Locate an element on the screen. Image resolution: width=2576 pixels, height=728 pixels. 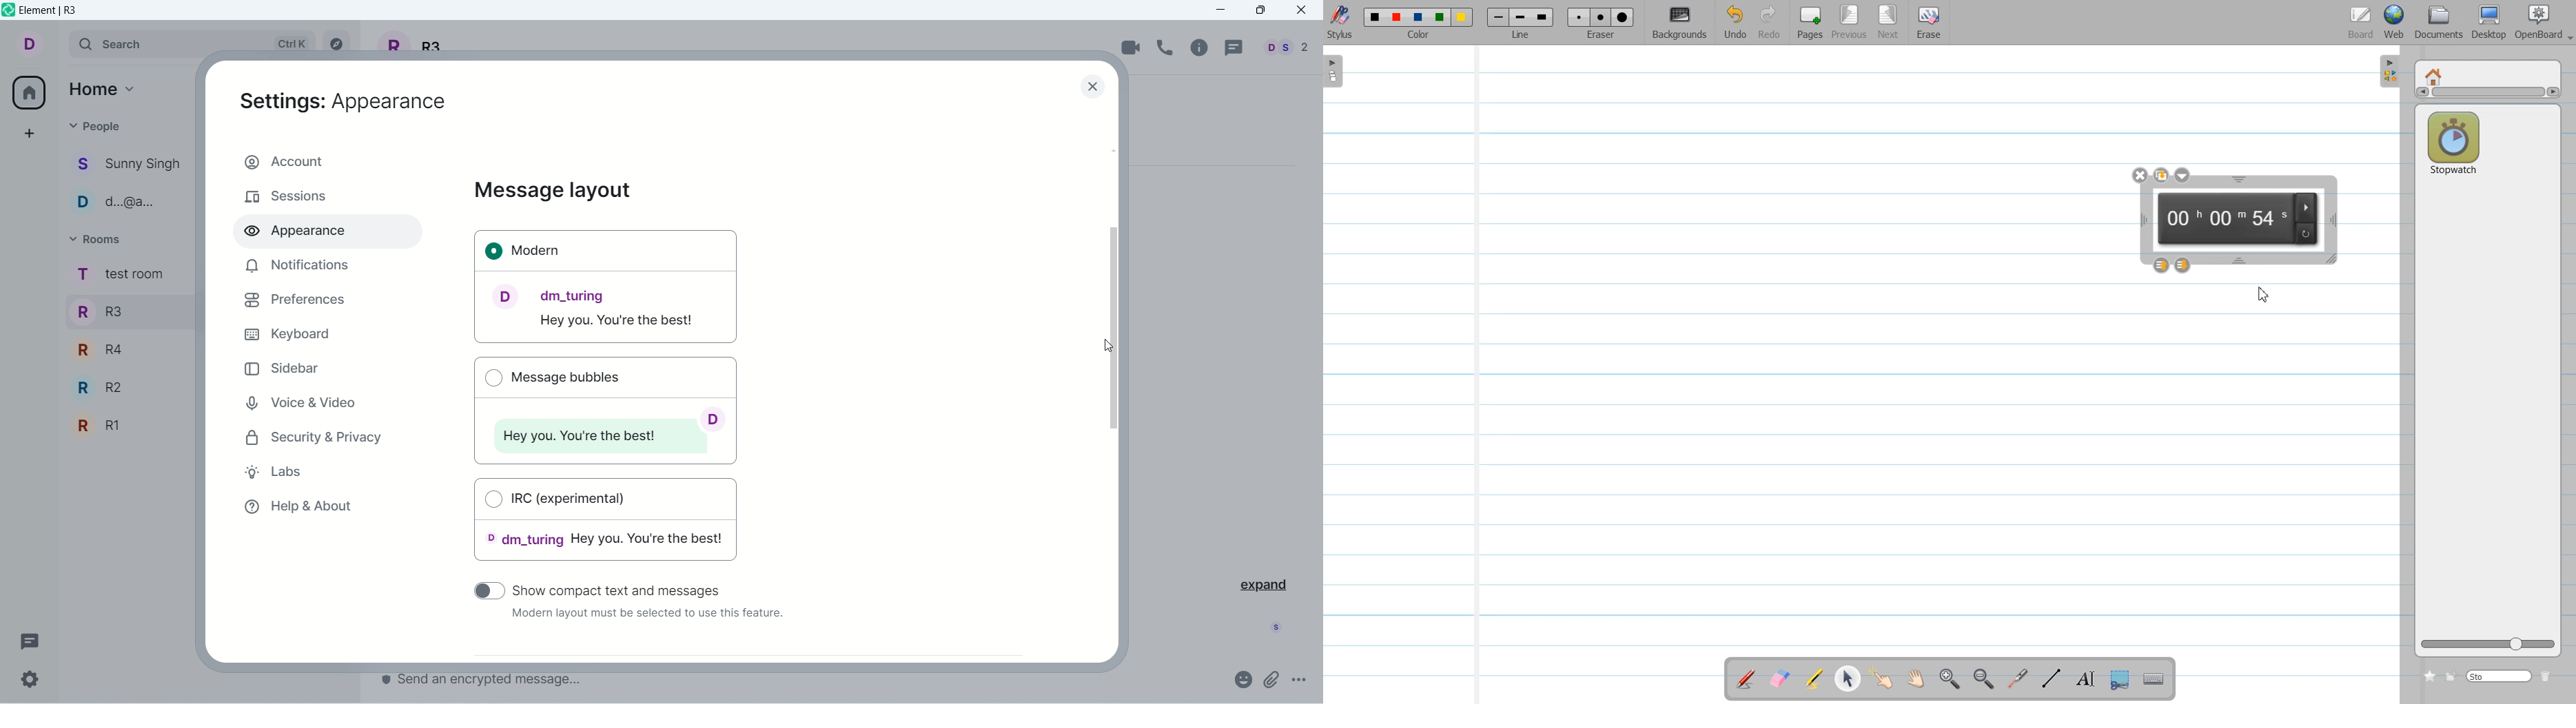
expand is located at coordinates (1262, 583).